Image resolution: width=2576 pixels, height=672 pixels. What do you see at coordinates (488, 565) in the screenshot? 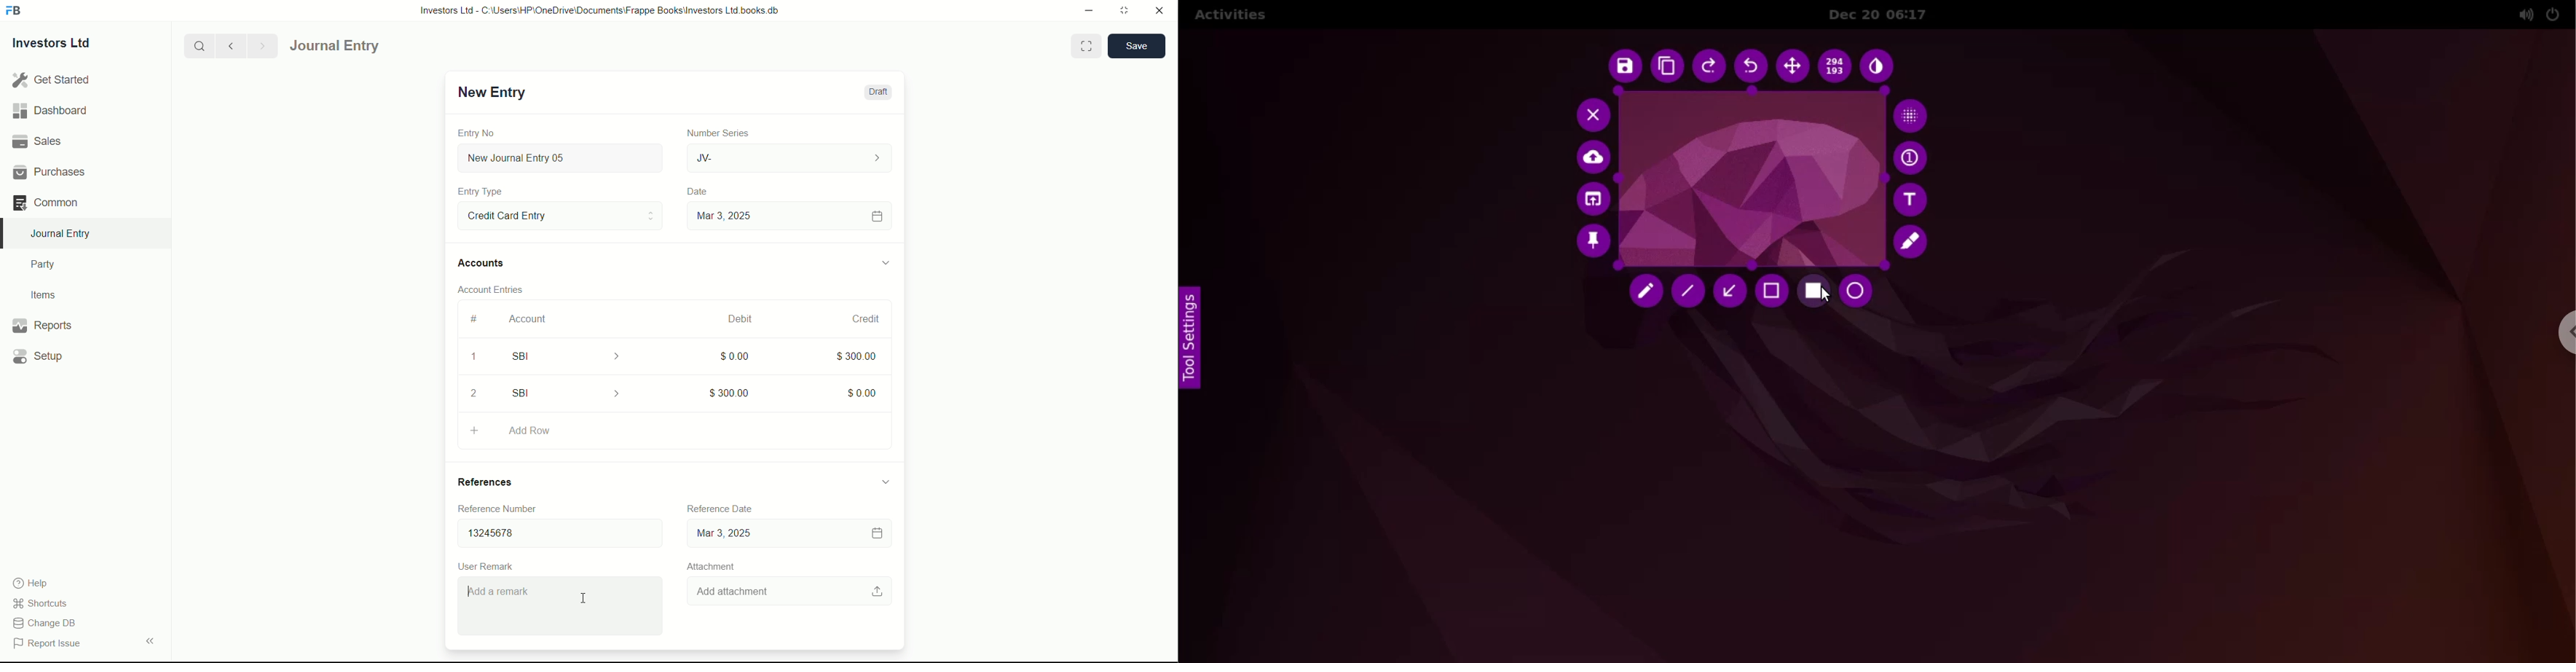
I see `User Remark` at bounding box center [488, 565].